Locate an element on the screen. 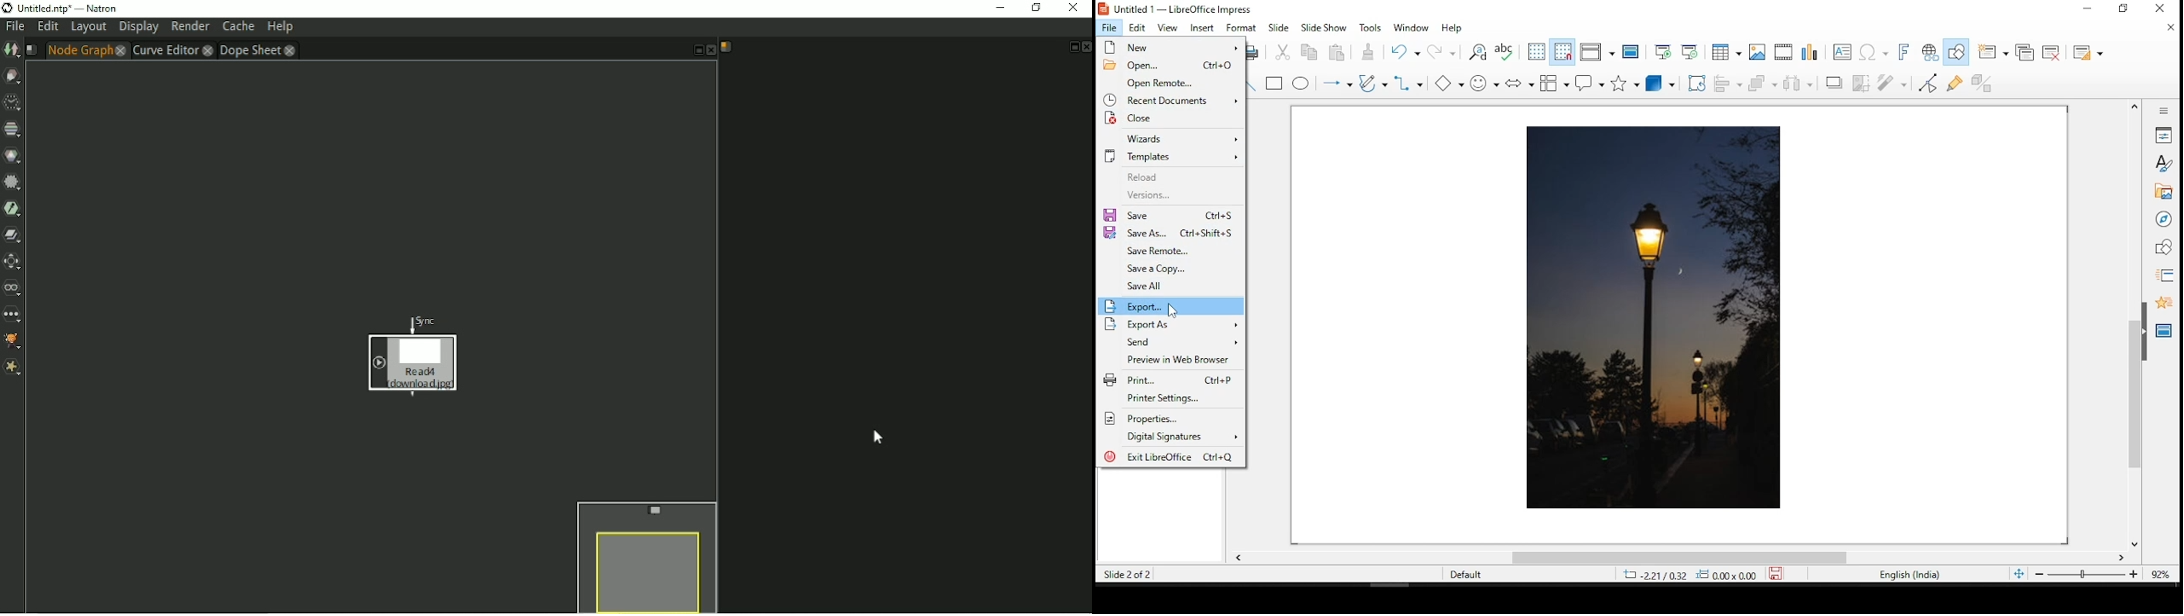 The width and height of the screenshot is (2184, 616). crop tool is located at coordinates (1697, 83).